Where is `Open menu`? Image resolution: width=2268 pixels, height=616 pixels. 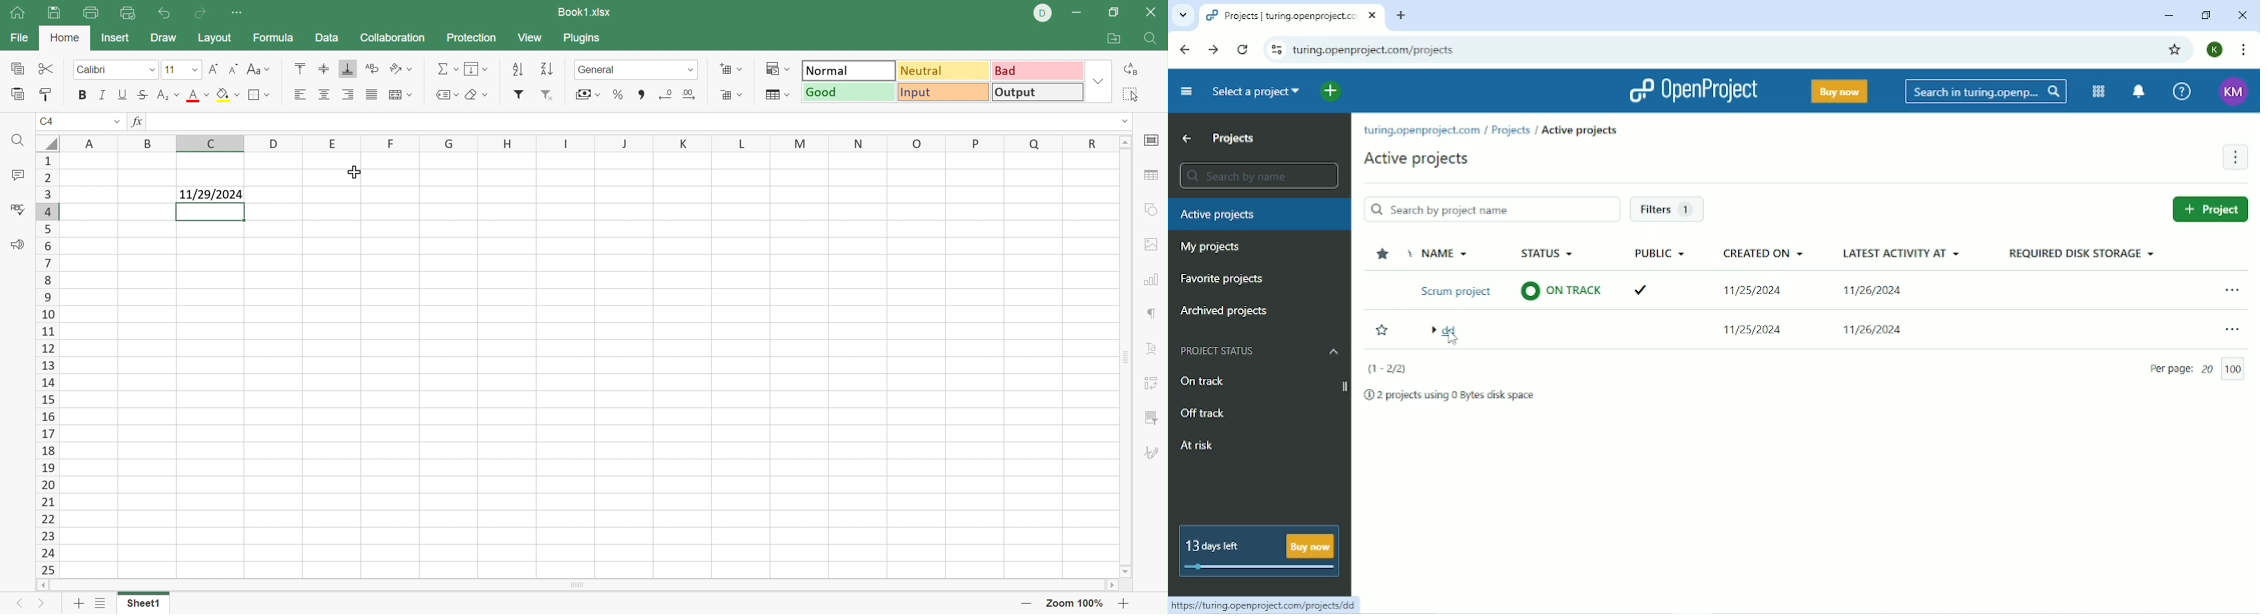
Open menu is located at coordinates (2233, 329).